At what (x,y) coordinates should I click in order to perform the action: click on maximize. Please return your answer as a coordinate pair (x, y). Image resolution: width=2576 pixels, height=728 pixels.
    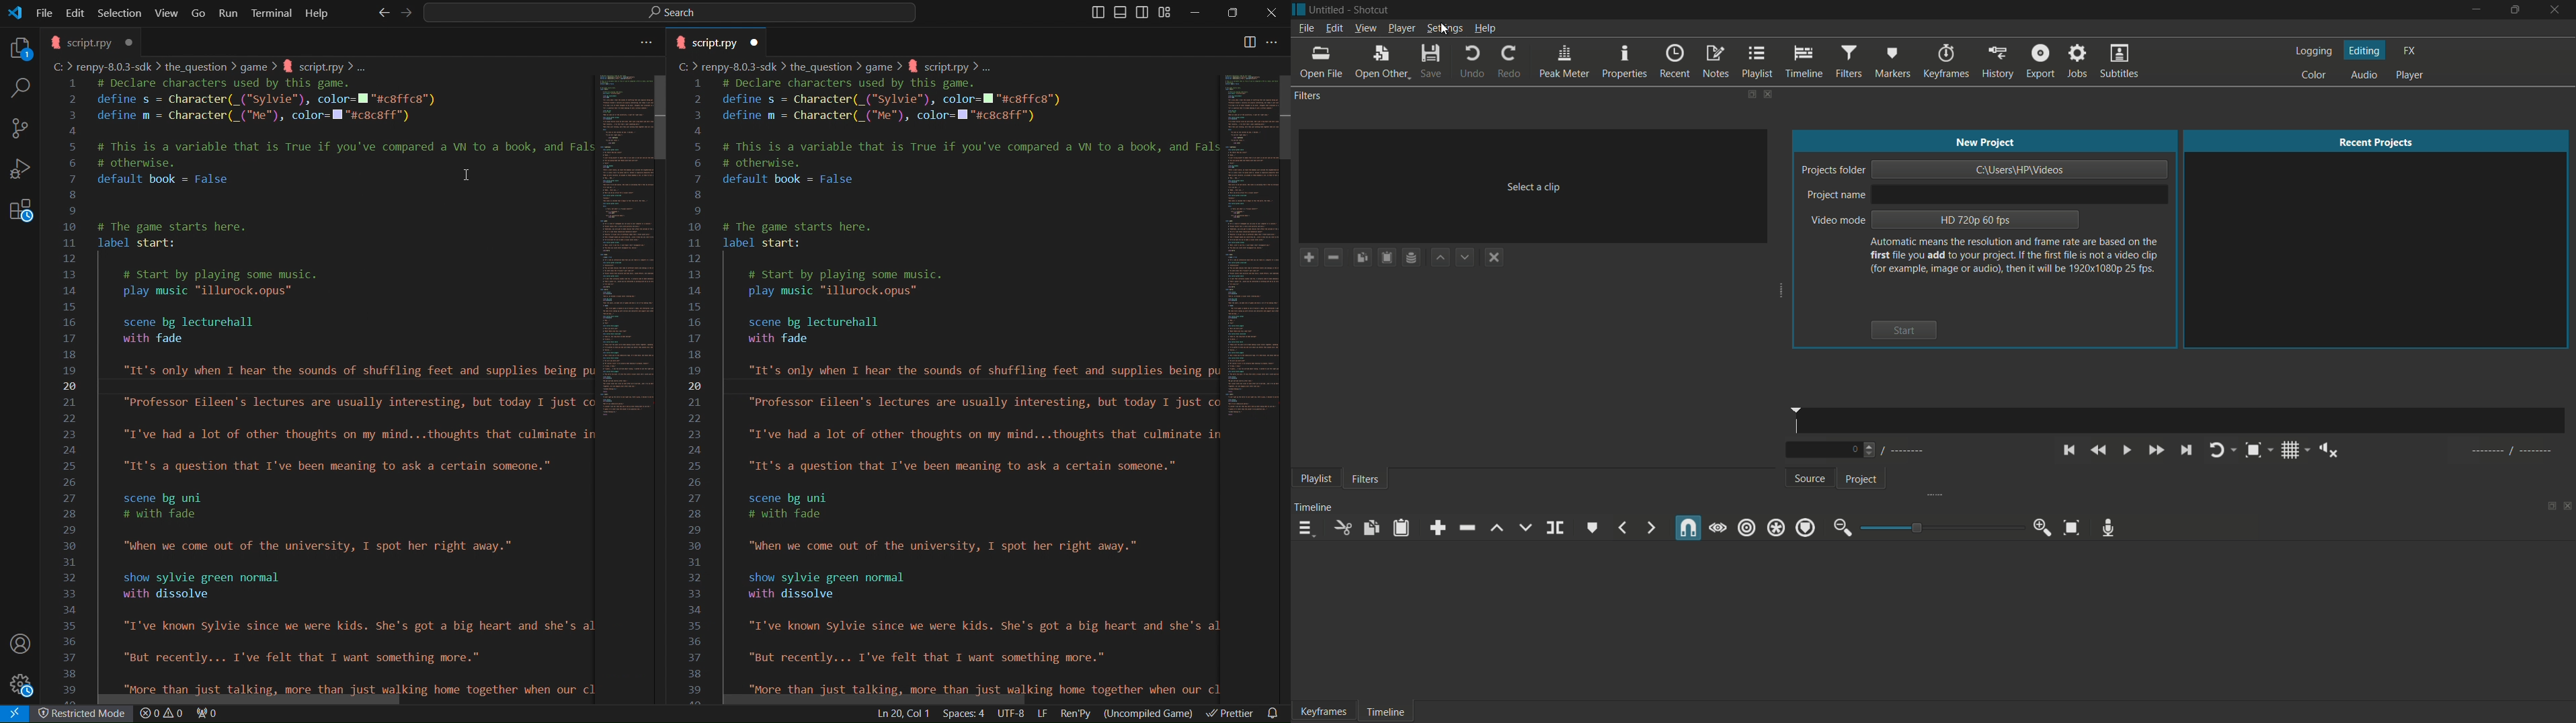
    Looking at the image, I should click on (2514, 10).